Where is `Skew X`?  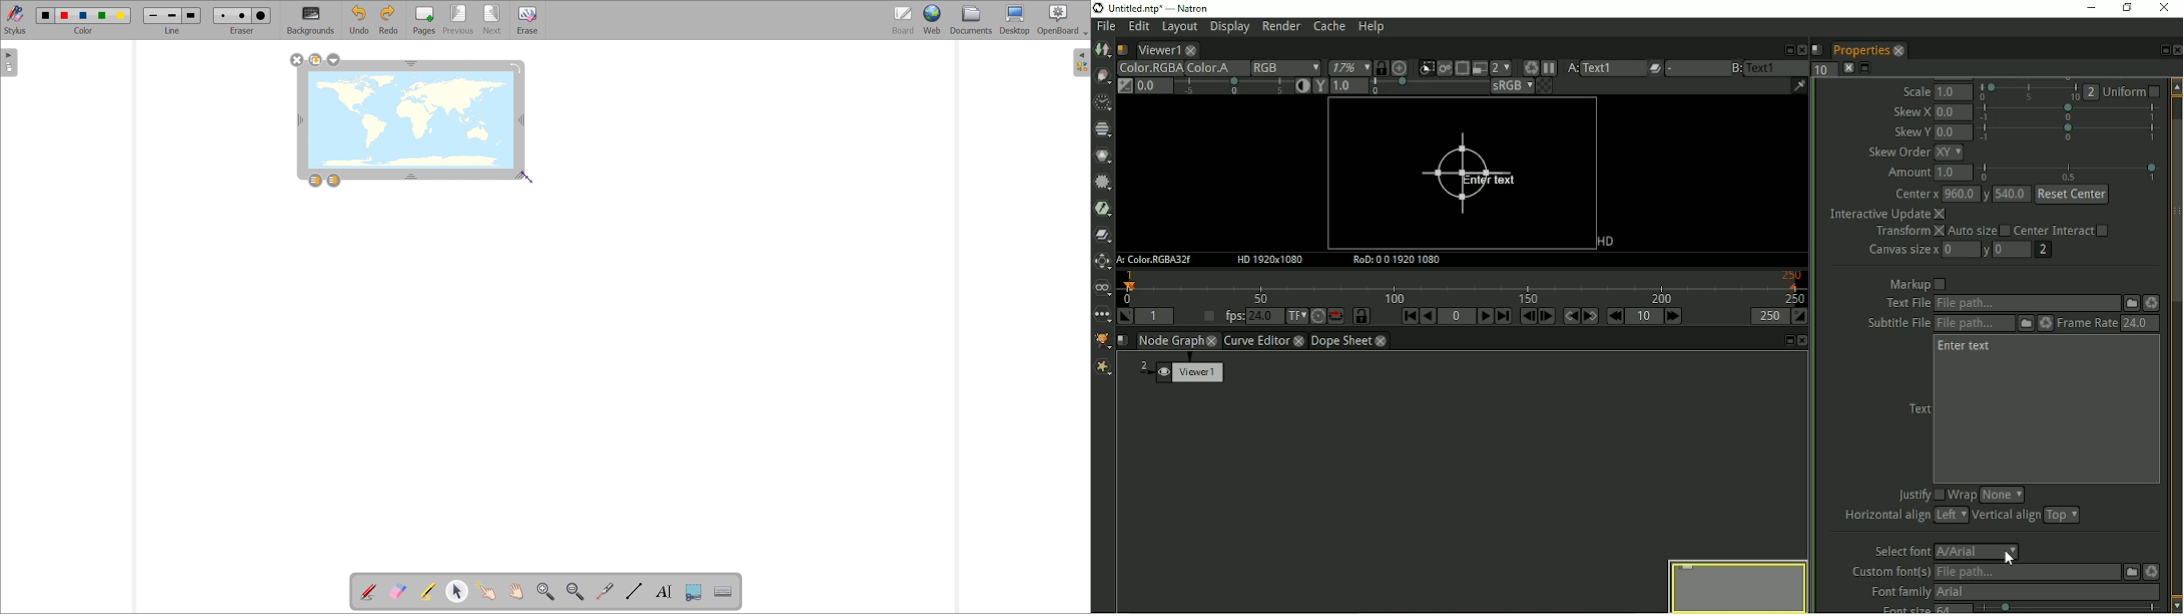
Skew X is located at coordinates (1912, 111).